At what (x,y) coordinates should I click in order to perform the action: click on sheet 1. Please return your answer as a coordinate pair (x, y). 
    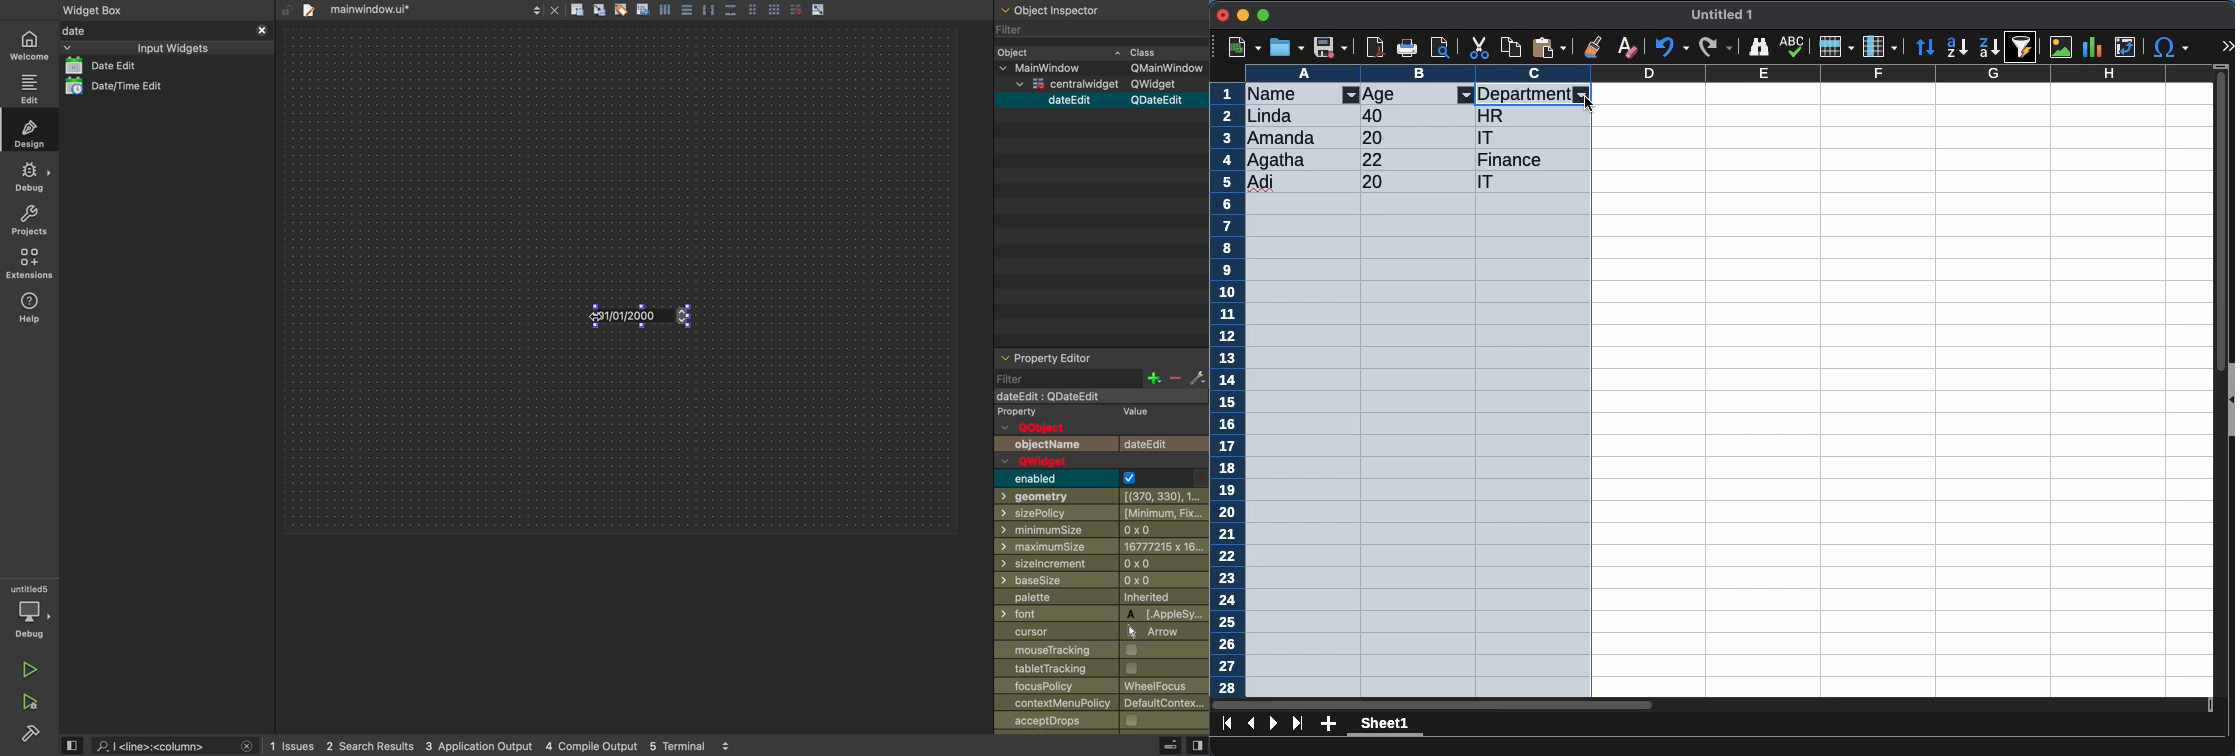
    Looking at the image, I should click on (1386, 726).